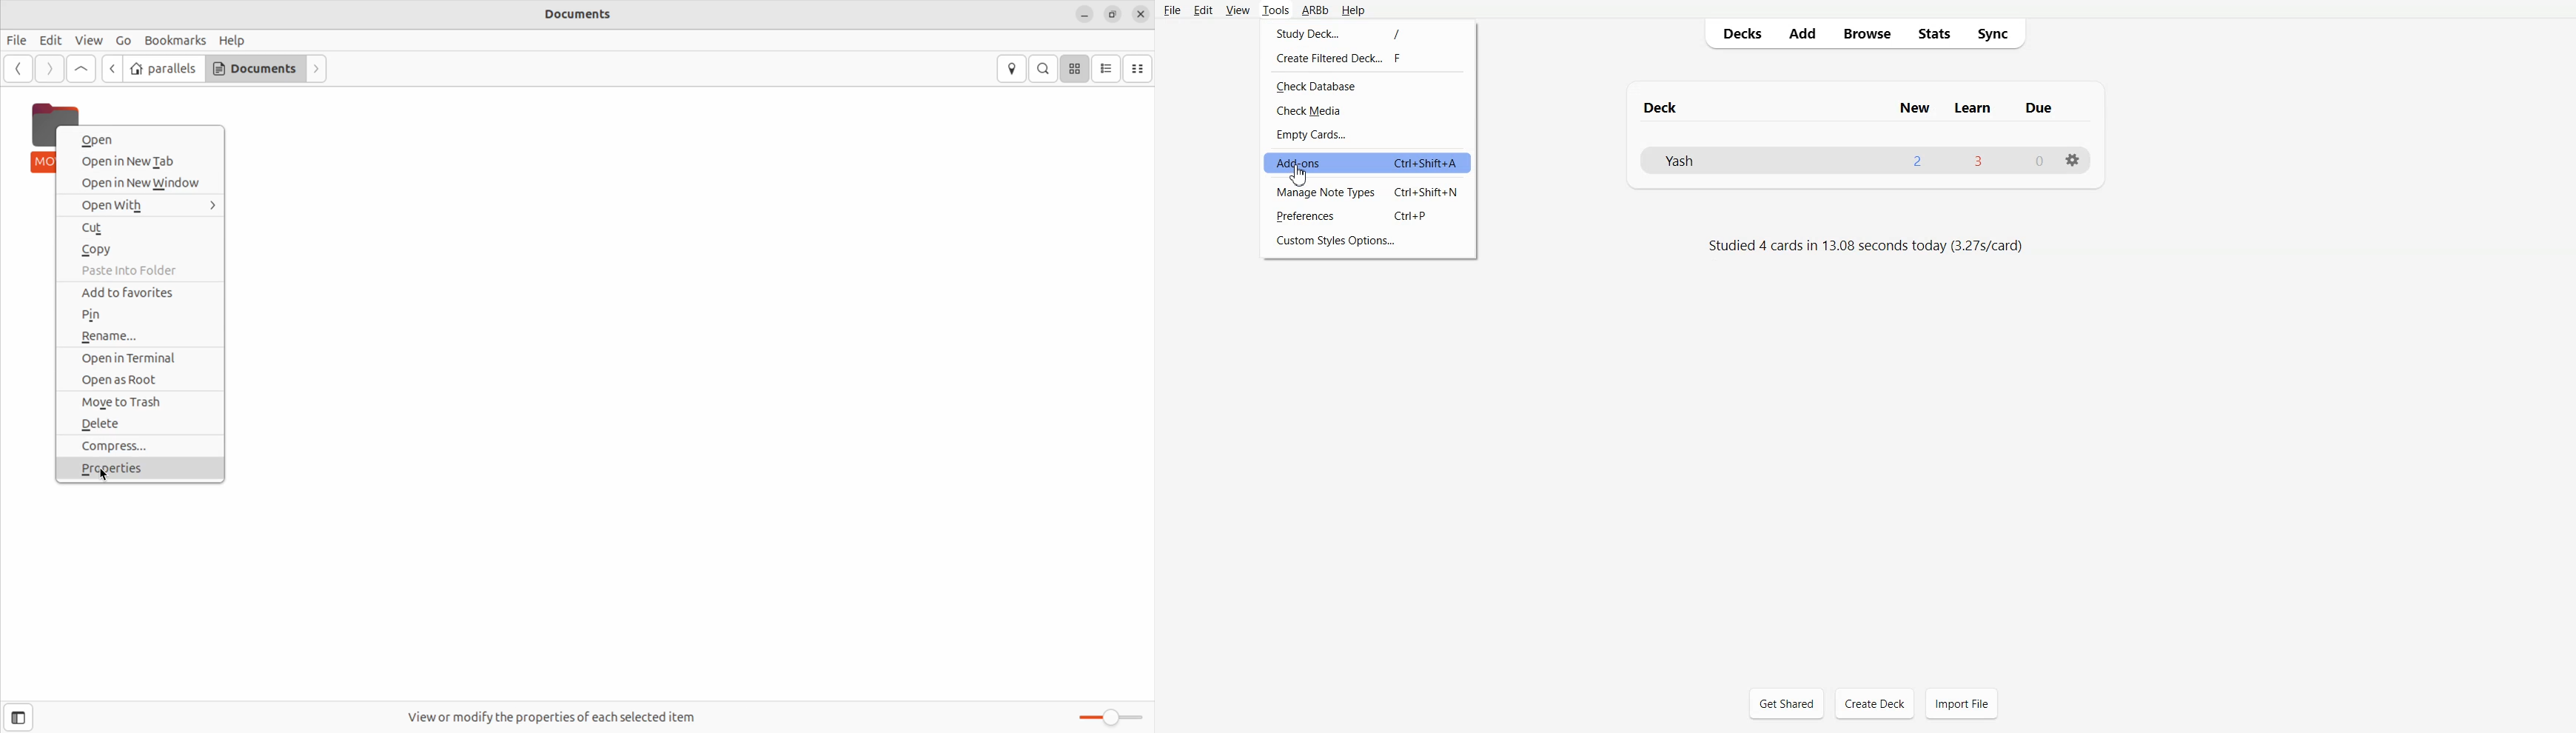 The image size is (2576, 756). Describe the element at coordinates (164, 69) in the screenshot. I see `parallels` at that location.